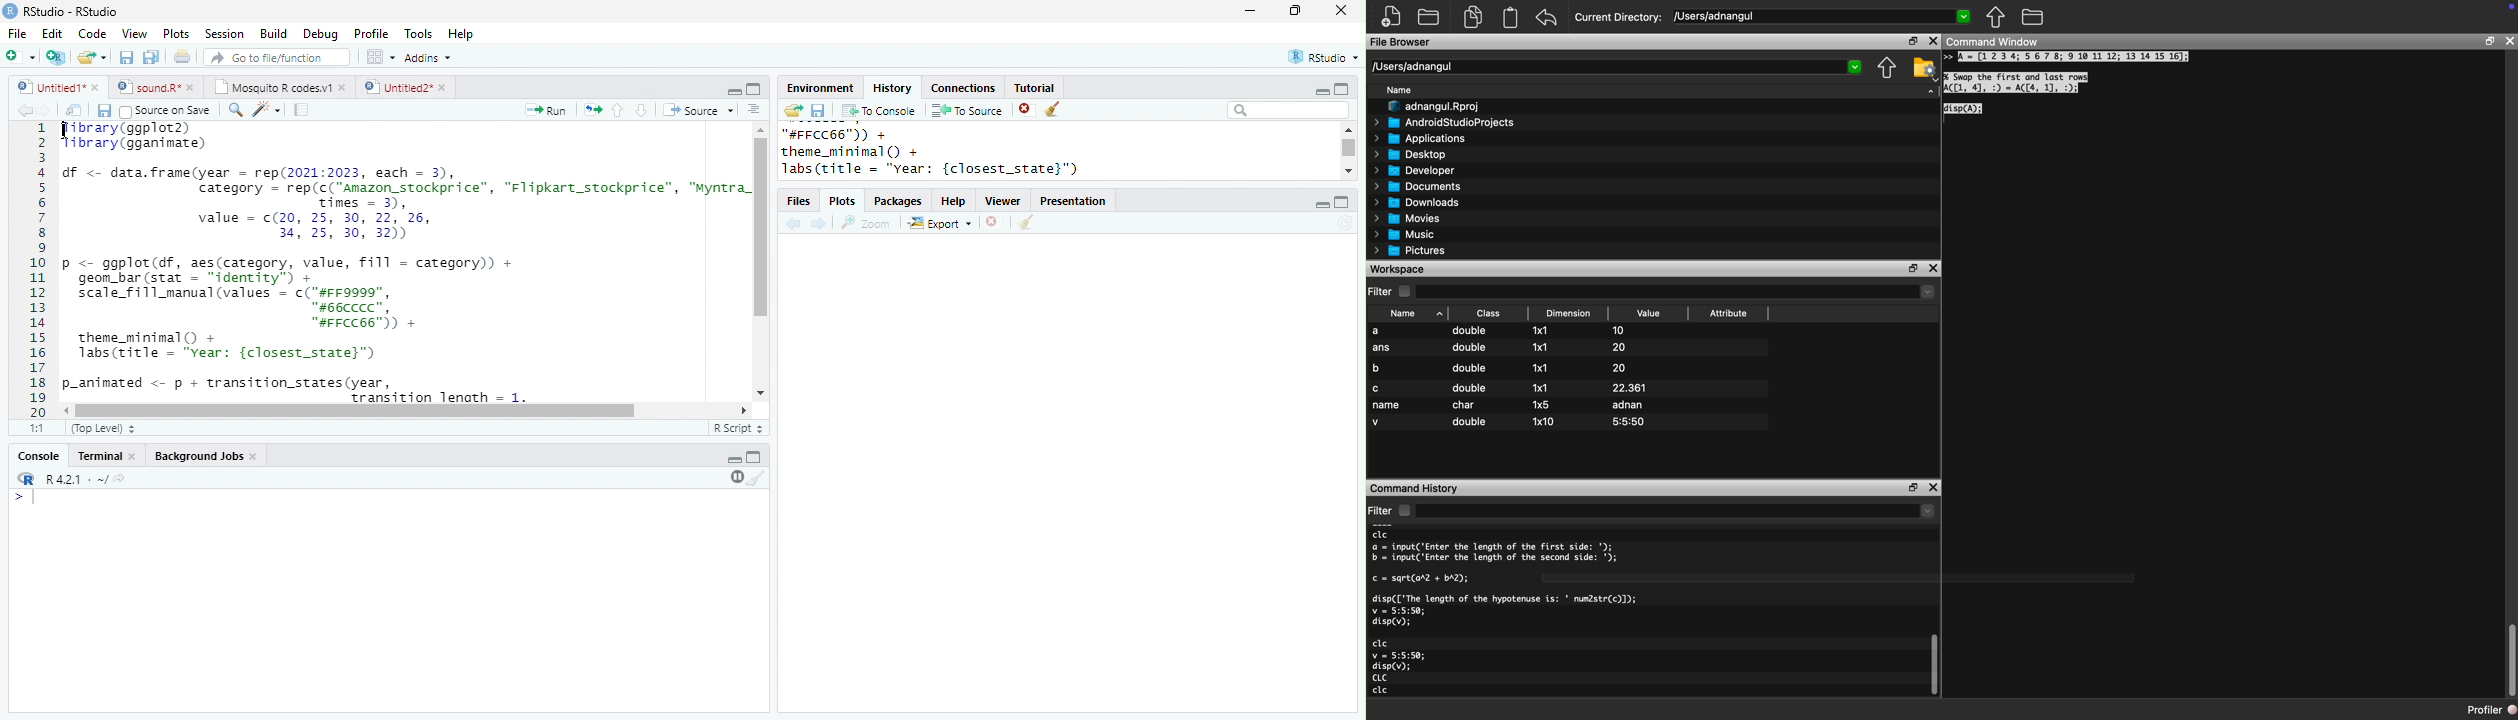 This screenshot has width=2520, height=728. What do you see at coordinates (1249, 11) in the screenshot?
I see `minimize` at bounding box center [1249, 11].